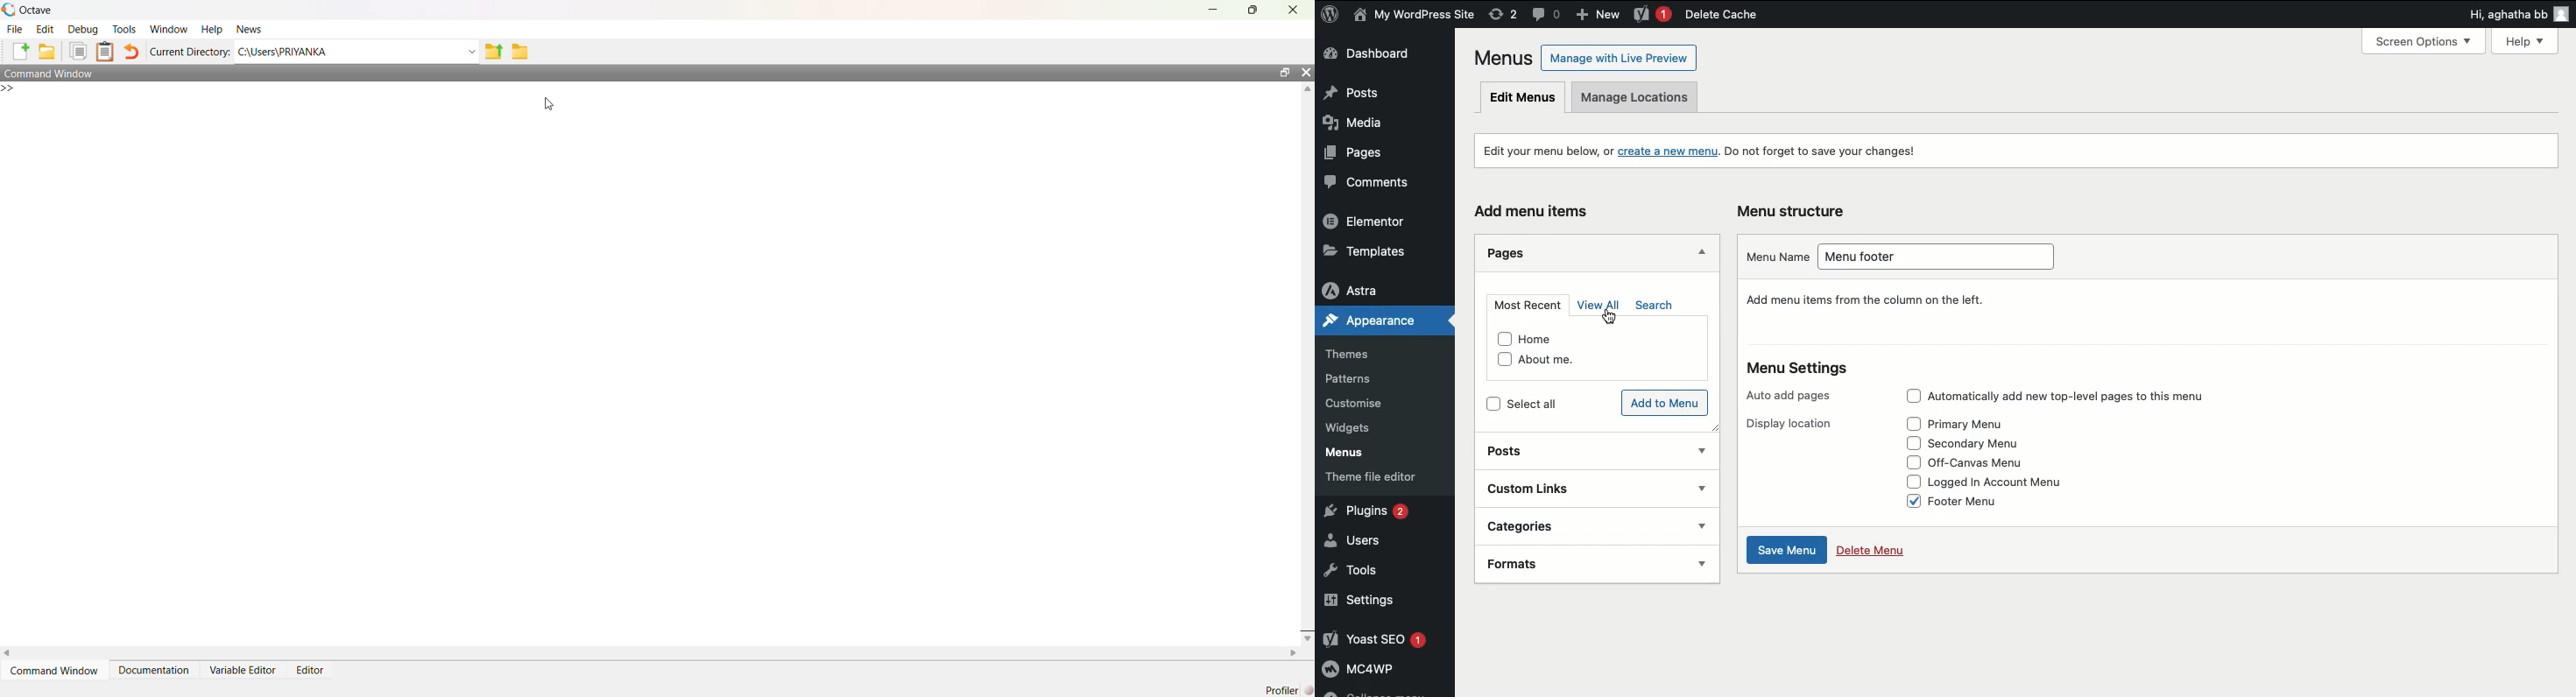 This screenshot has width=2576, height=700. Describe the element at coordinates (1287, 690) in the screenshot. I see `Profile` at that location.